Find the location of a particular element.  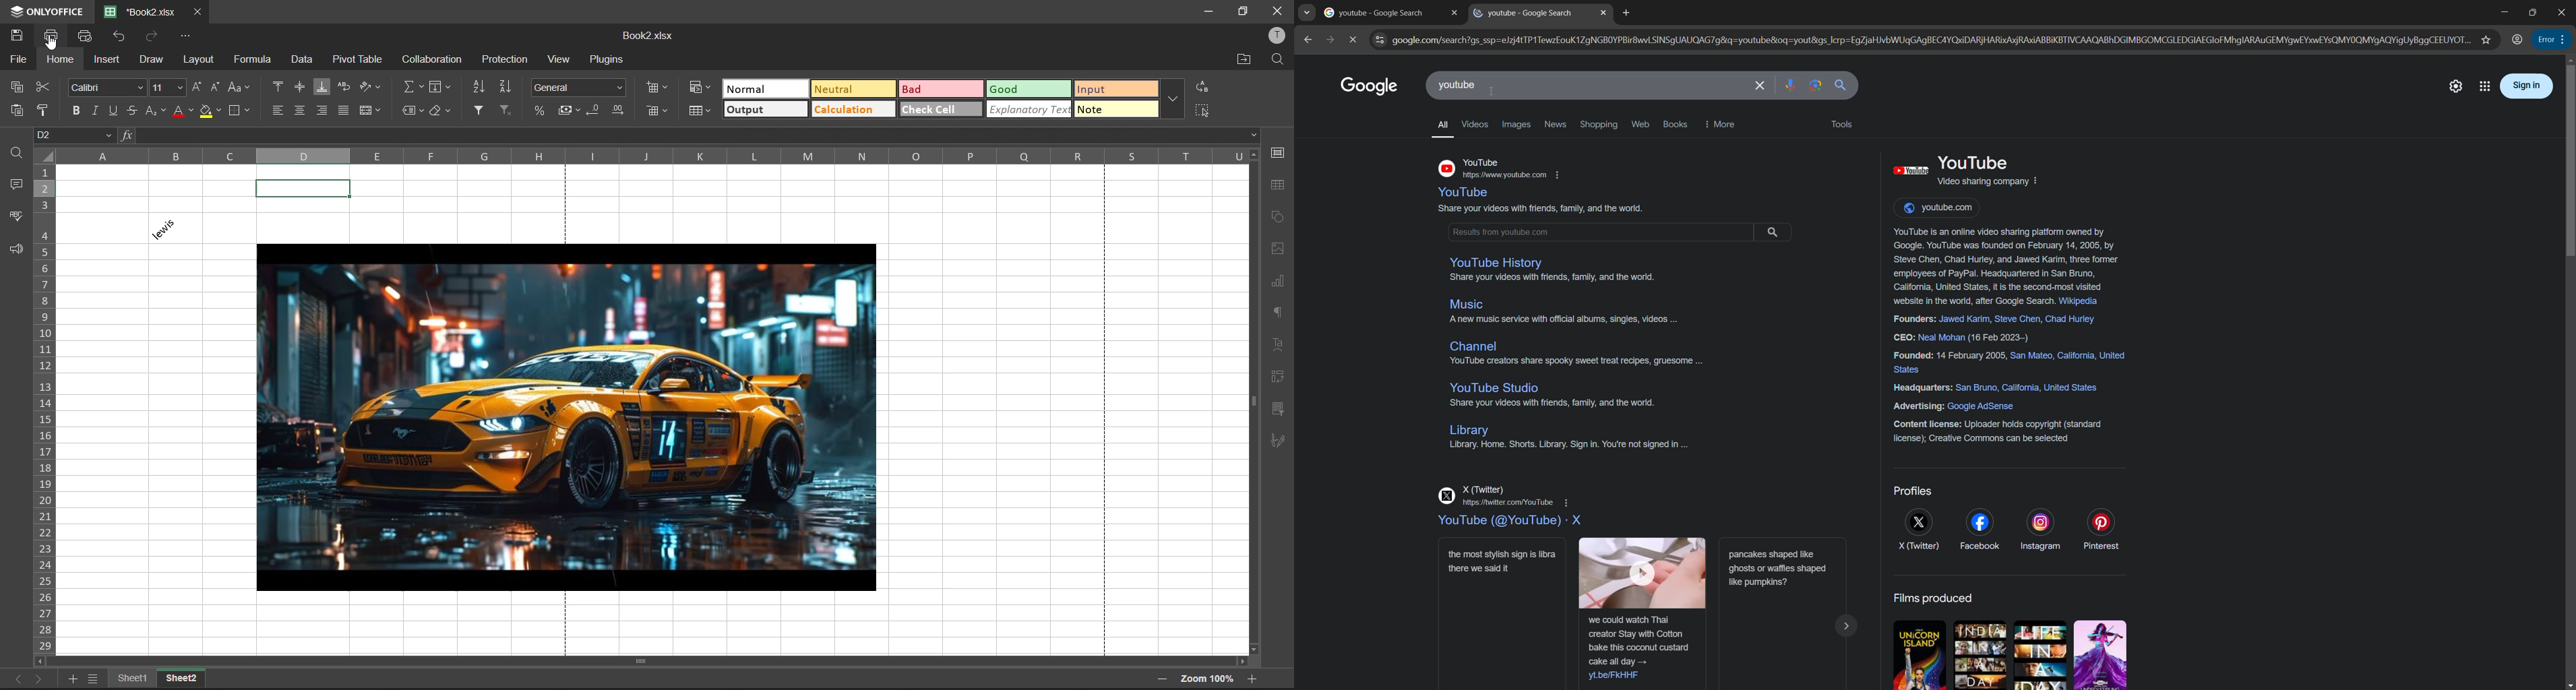

normal is located at coordinates (766, 89).